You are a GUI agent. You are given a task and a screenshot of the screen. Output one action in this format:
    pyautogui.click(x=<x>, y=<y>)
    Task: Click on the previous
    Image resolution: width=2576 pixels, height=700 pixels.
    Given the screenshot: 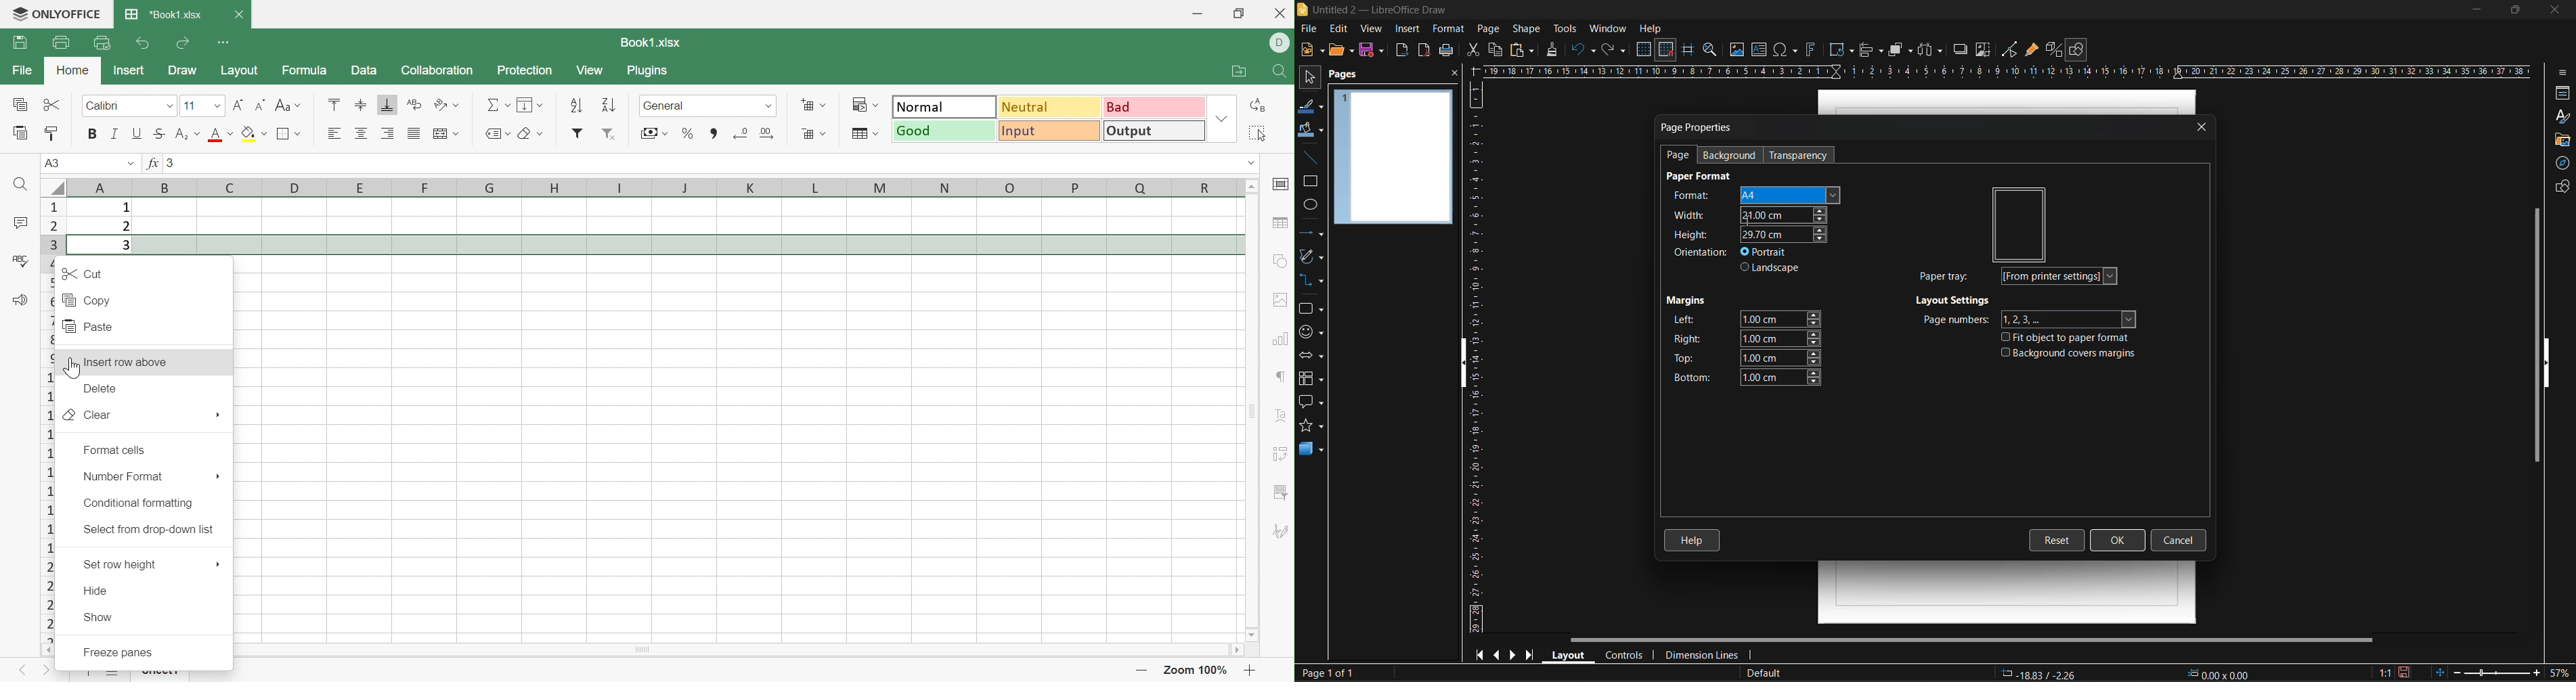 What is the action you would take?
    pyautogui.click(x=1499, y=654)
    